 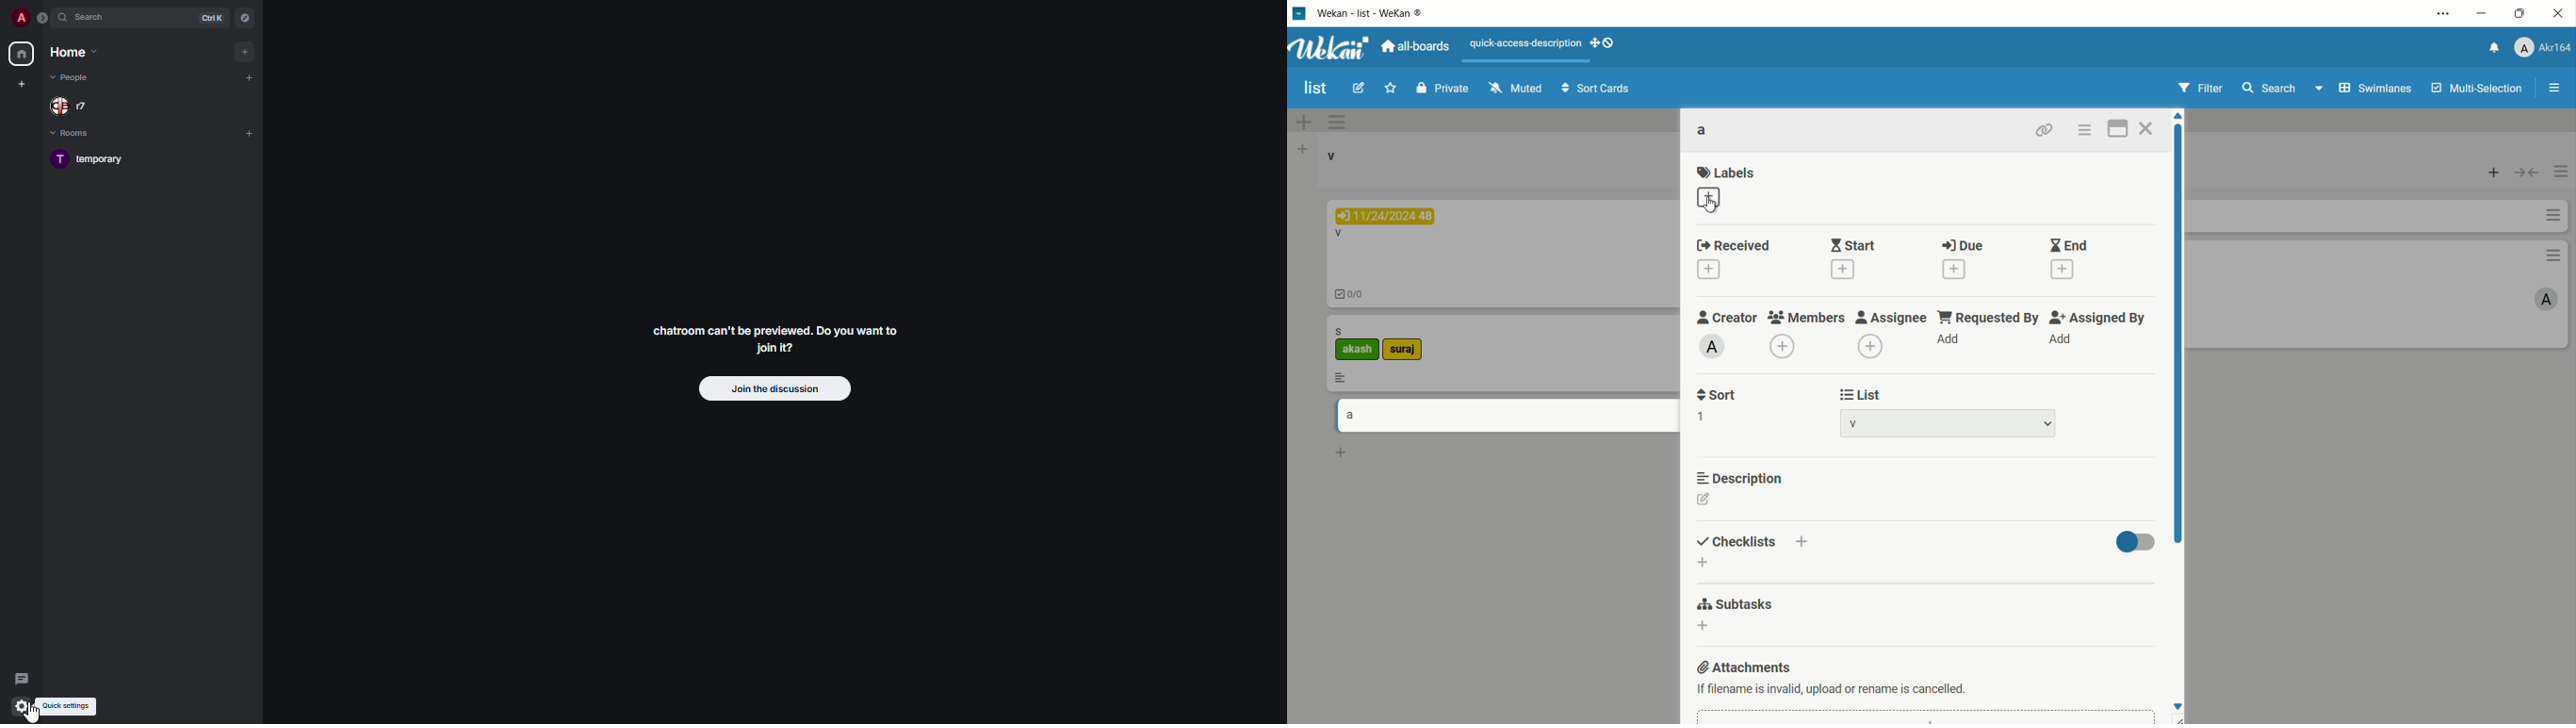 I want to click on edit, so click(x=1356, y=88).